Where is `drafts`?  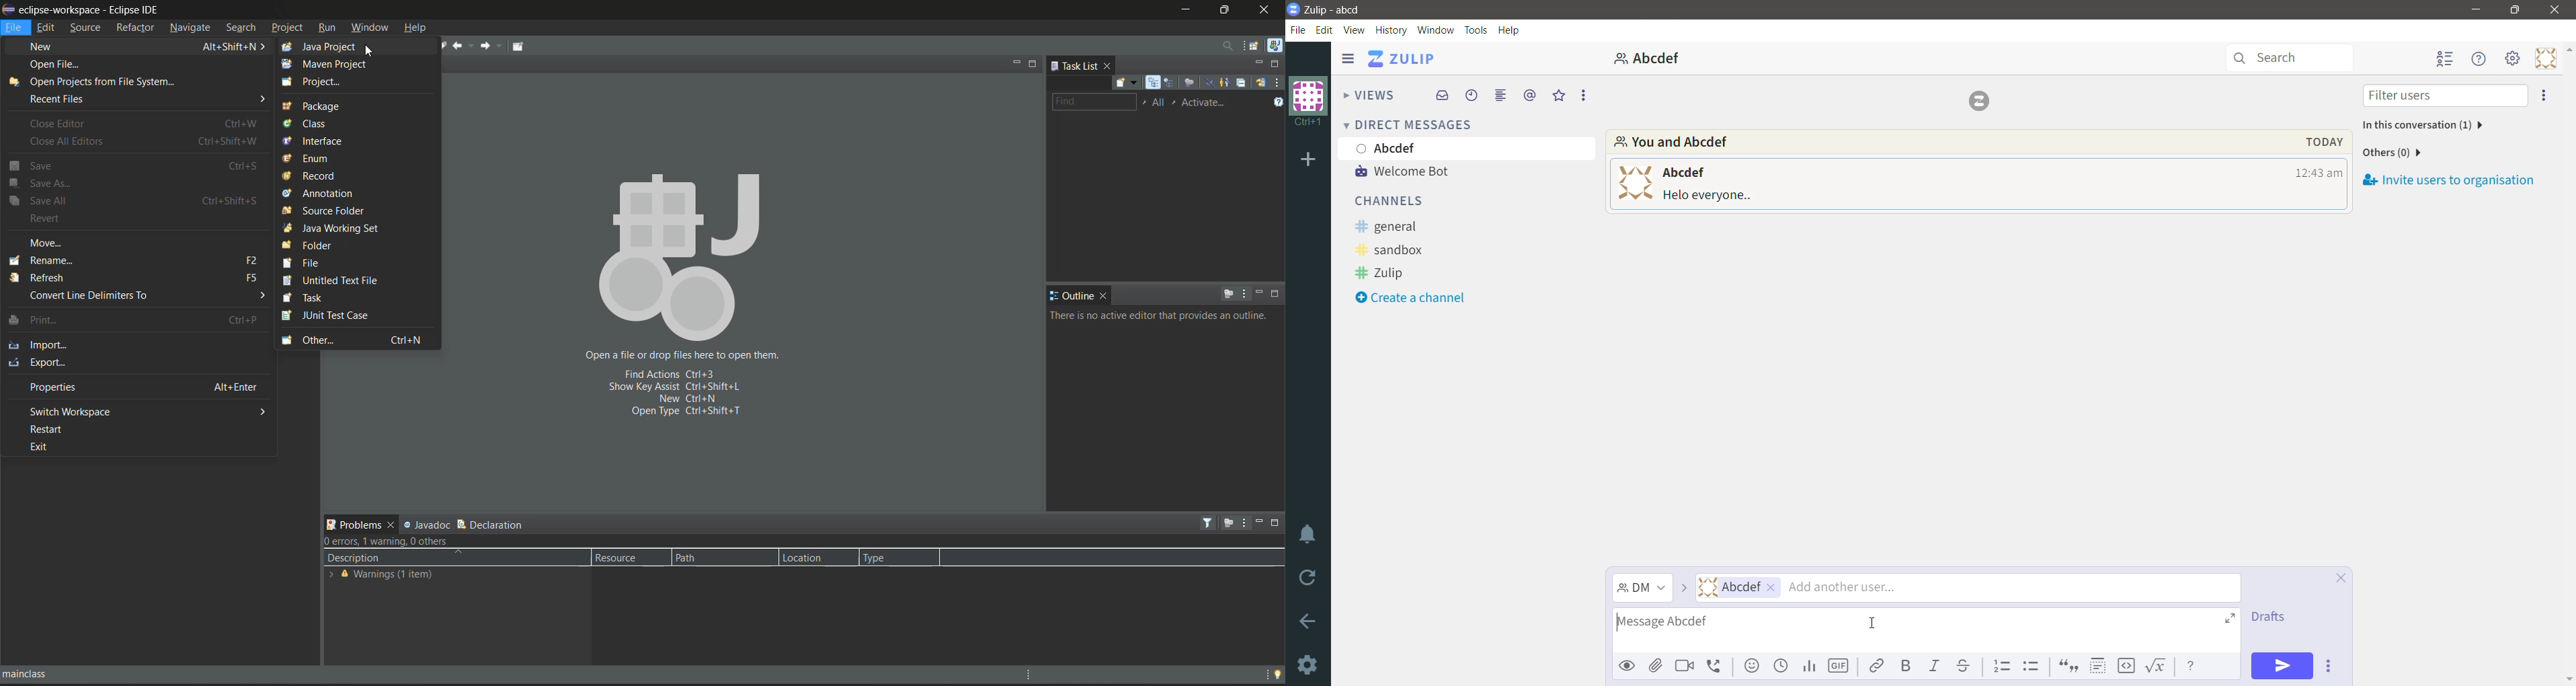 drafts is located at coordinates (2273, 620).